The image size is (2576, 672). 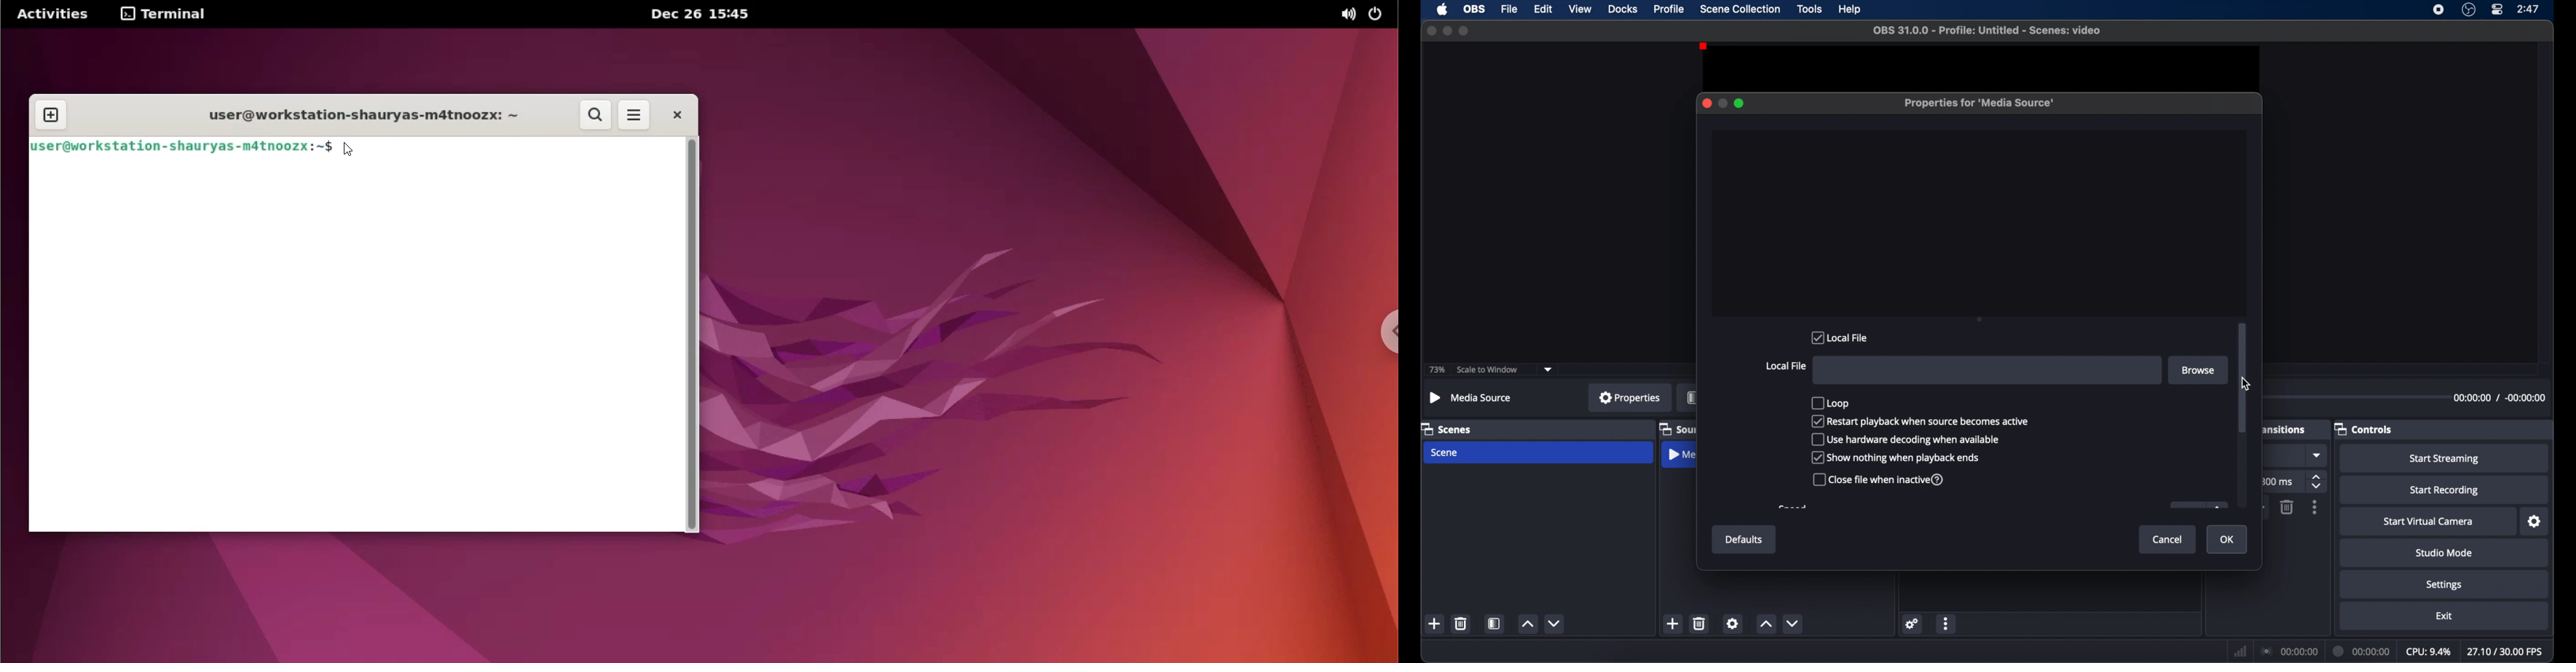 I want to click on properties for media source, so click(x=1981, y=103).